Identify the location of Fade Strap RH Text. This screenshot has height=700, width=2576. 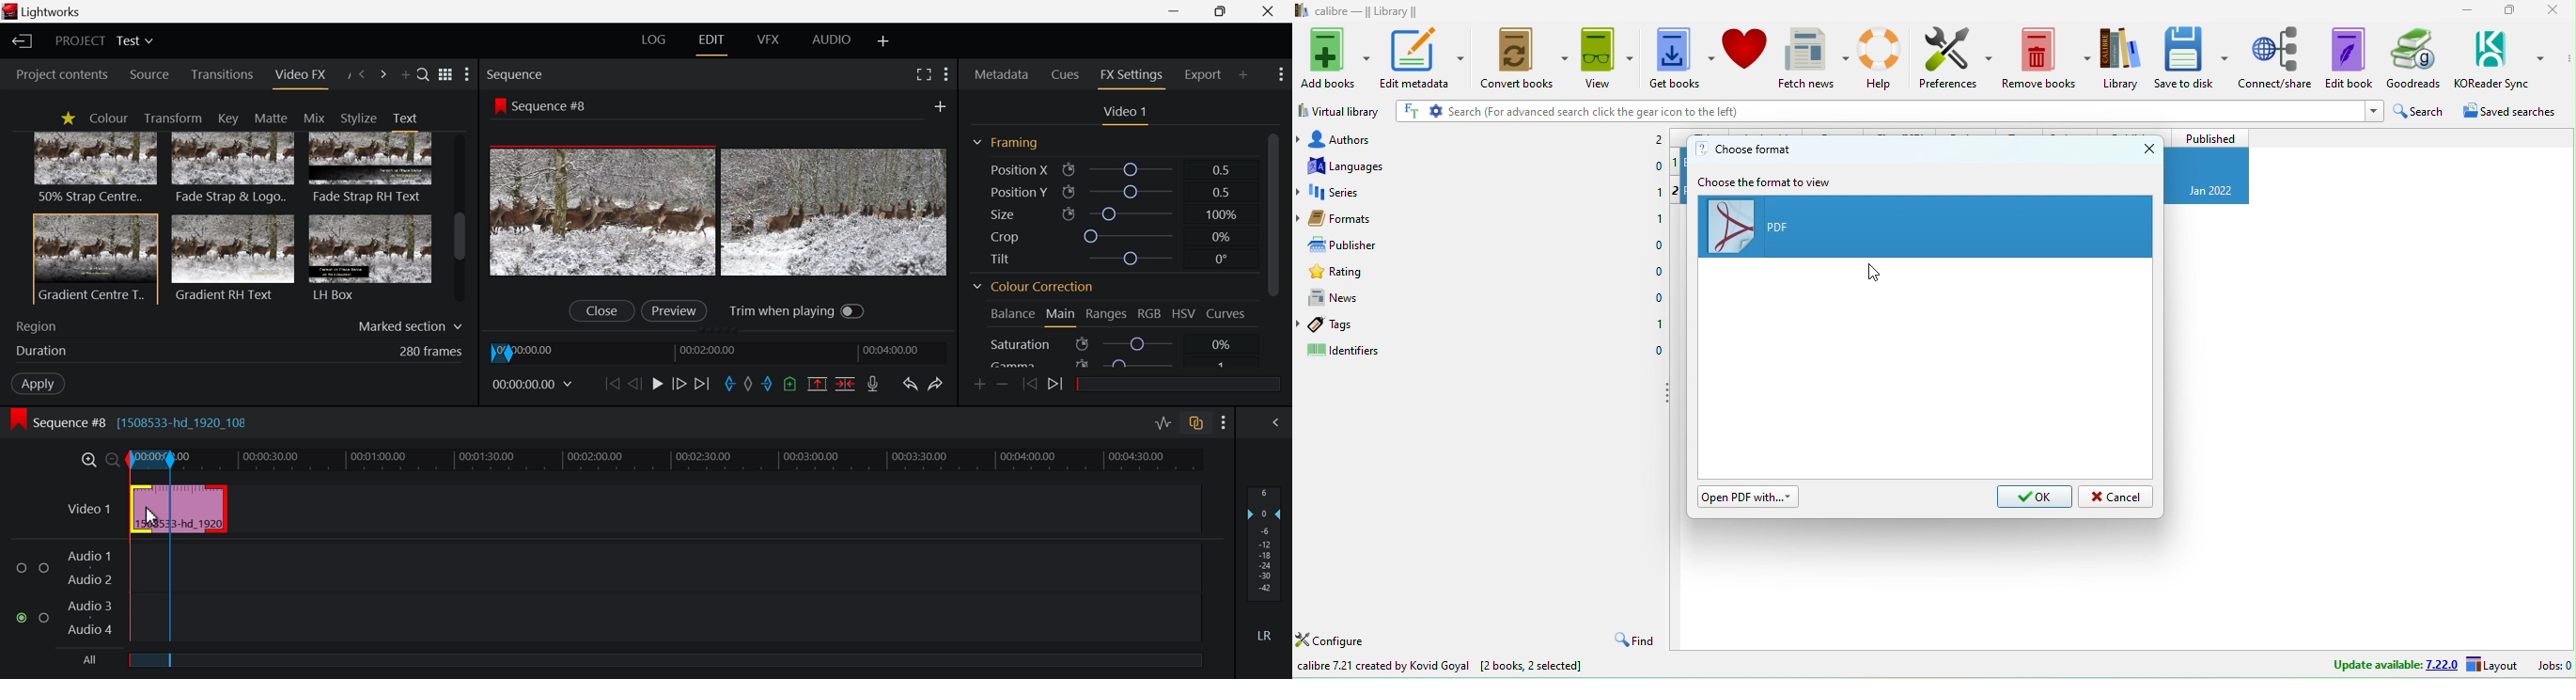
(372, 168).